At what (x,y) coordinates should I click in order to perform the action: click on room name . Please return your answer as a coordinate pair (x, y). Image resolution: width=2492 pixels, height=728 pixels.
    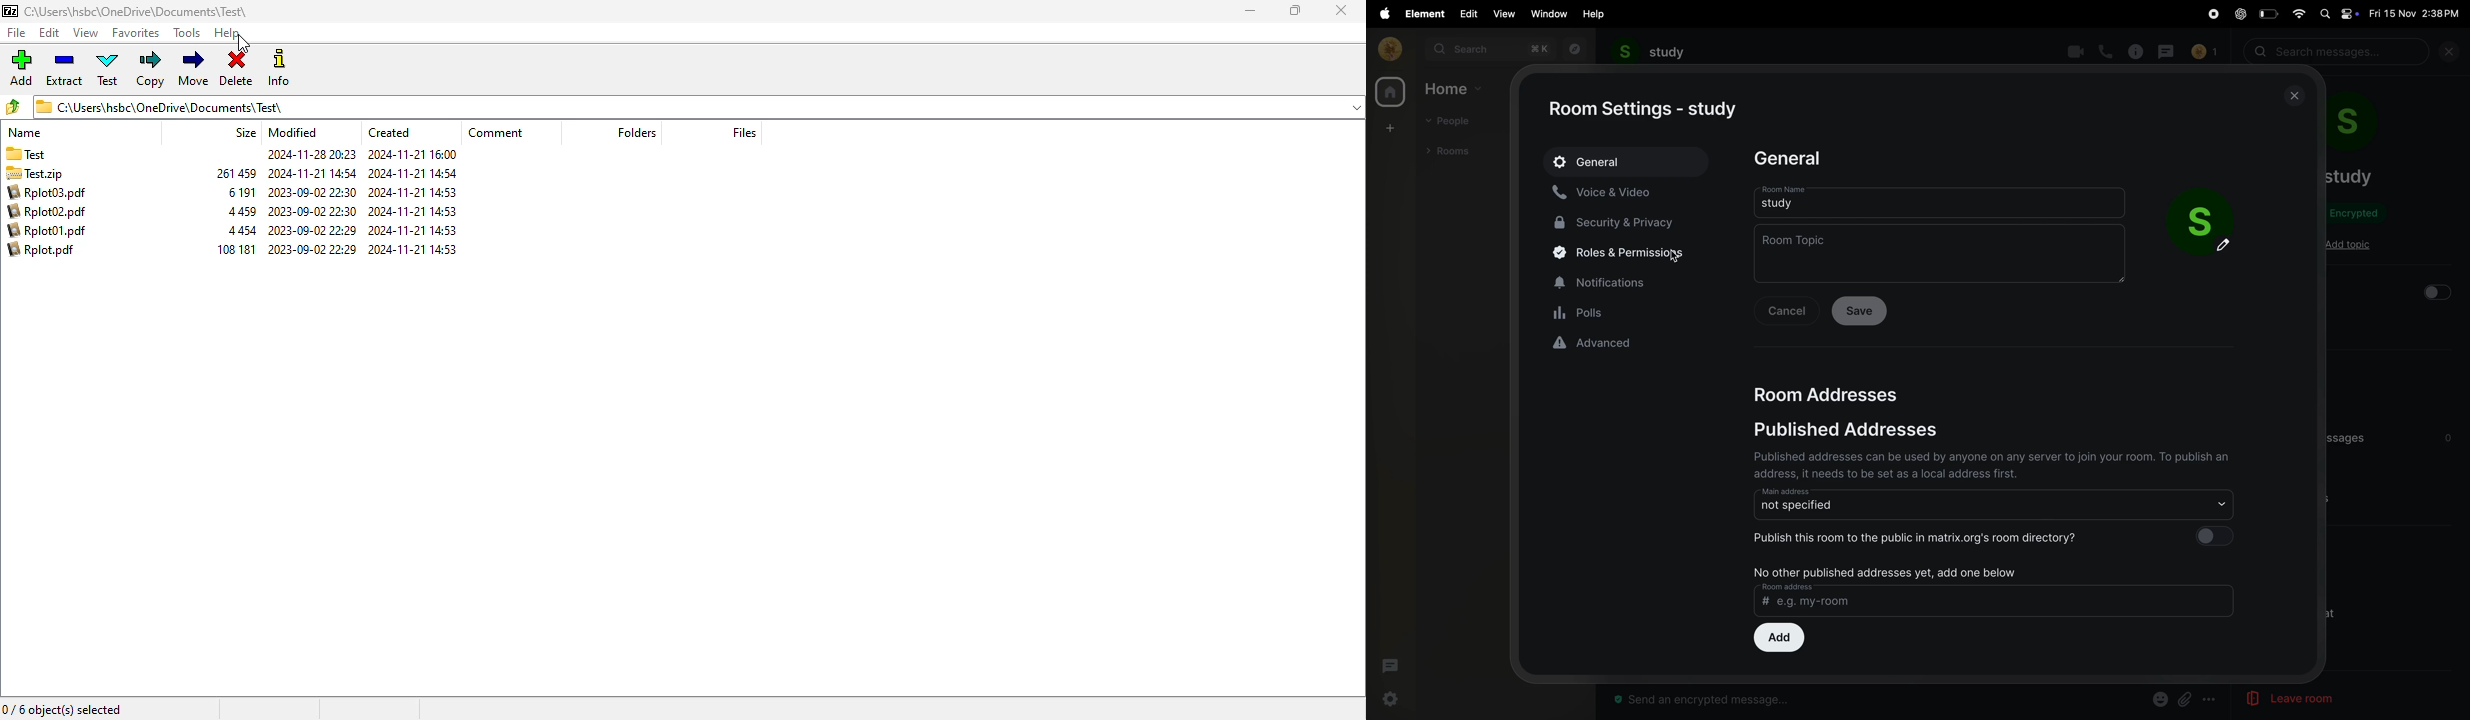
    Looking at the image, I should click on (2349, 176).